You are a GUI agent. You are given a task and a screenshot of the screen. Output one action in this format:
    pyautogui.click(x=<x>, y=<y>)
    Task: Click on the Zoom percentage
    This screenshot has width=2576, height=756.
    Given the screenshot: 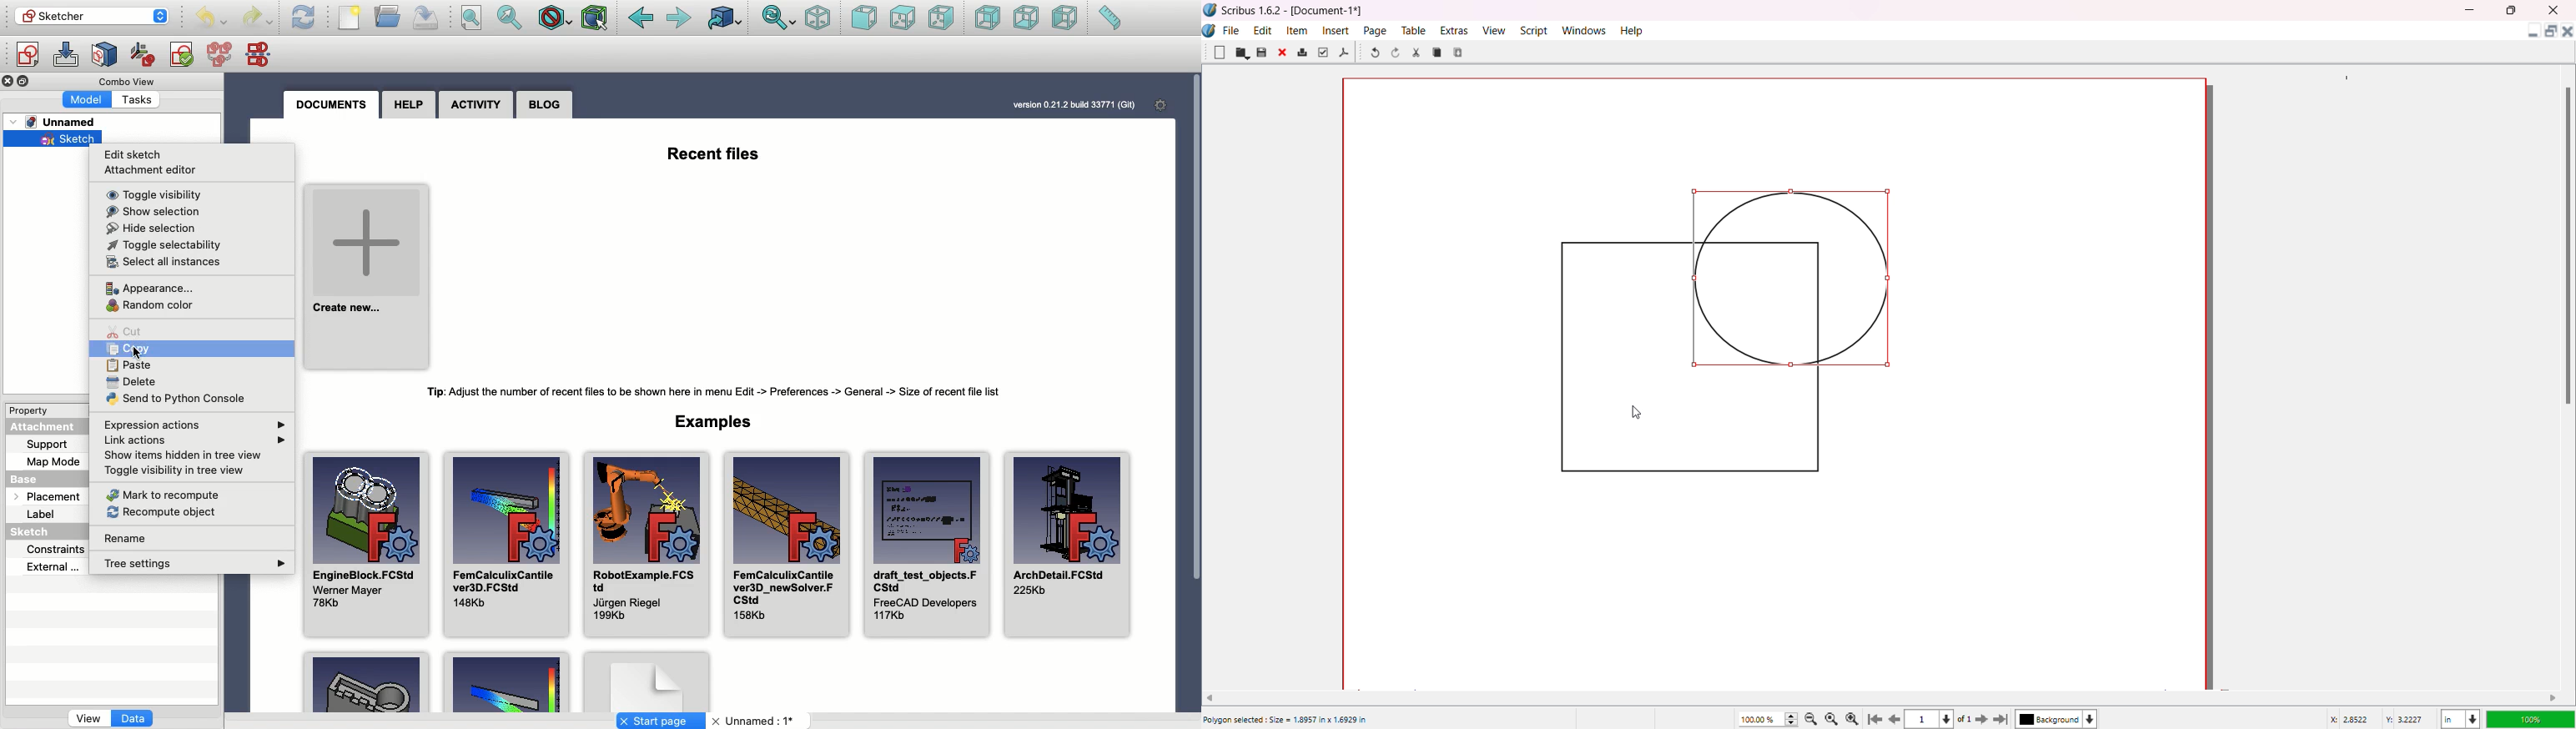 What is the action you would take?
    pyautogui.click(x=1760, y=718)
    